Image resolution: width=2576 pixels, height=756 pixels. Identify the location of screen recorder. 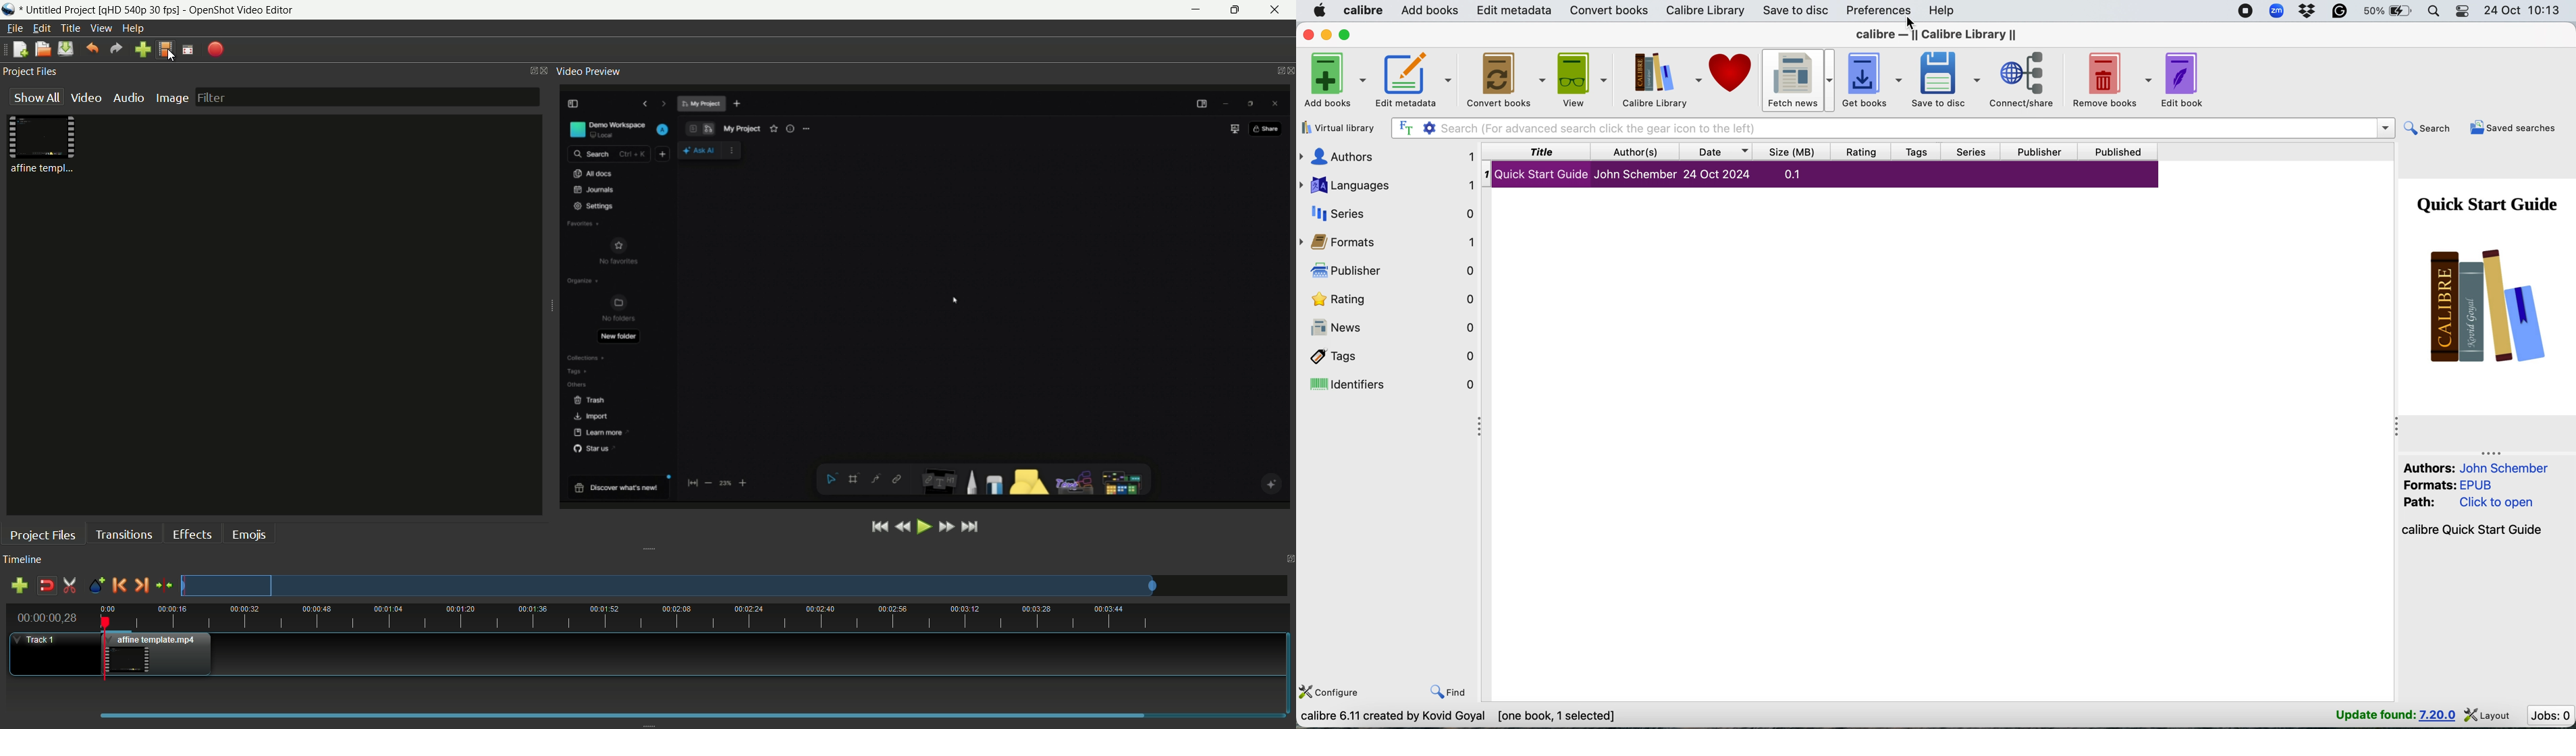
(2244, 10).